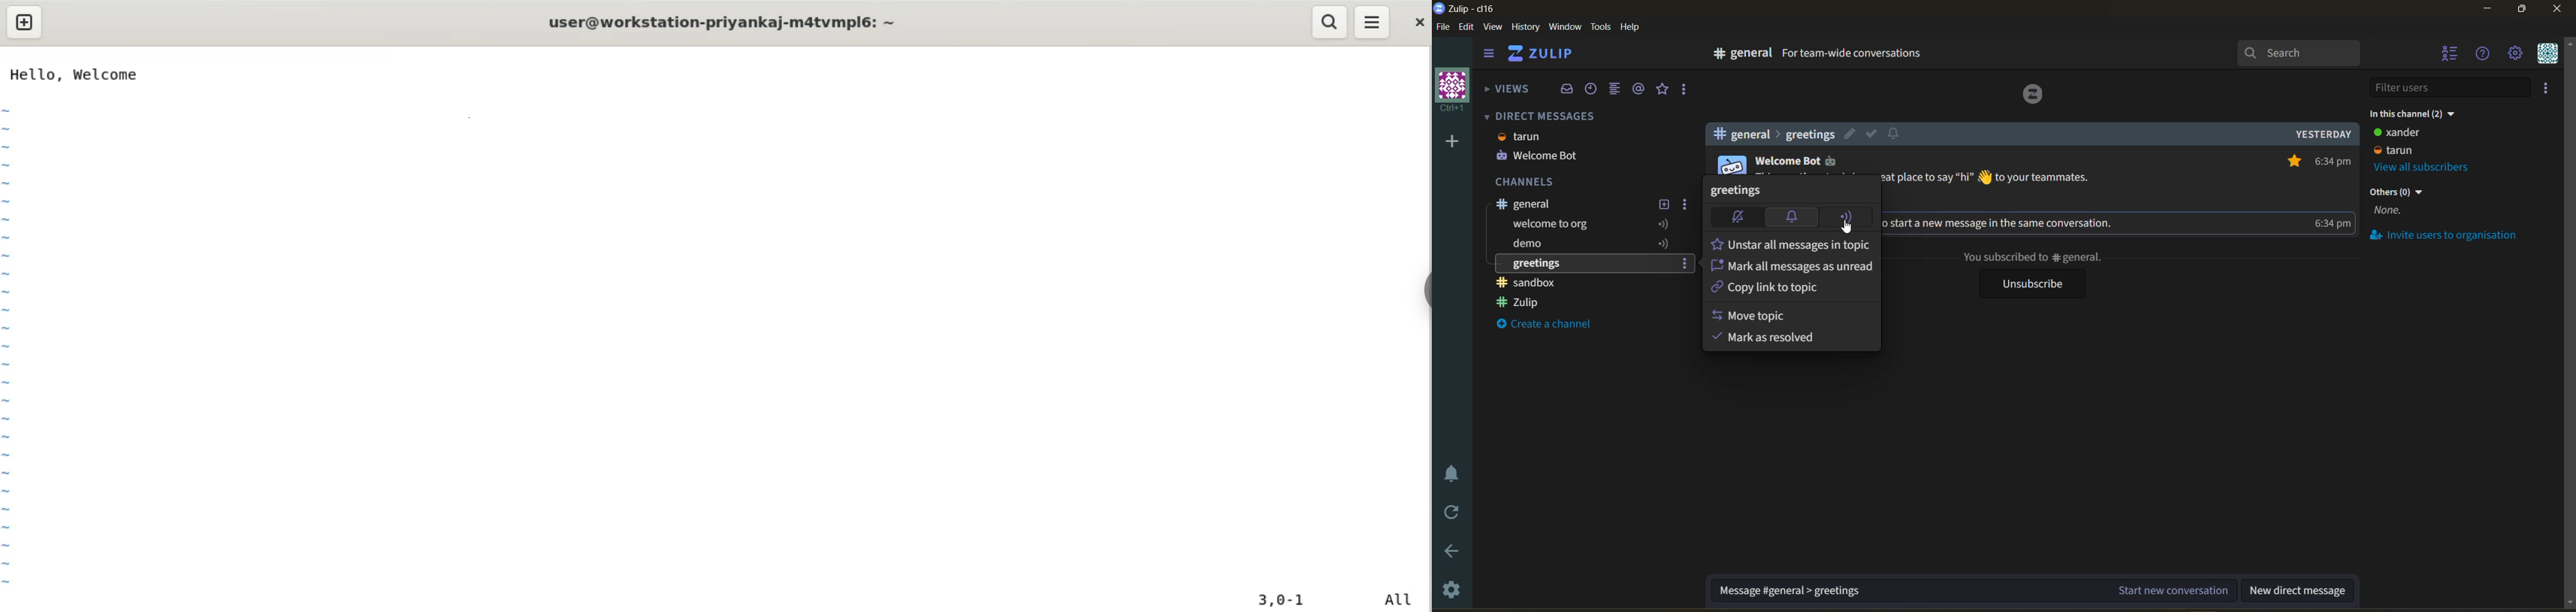 Image resolution: width=2576 pixels, height=616 pixels. Describe the element at coordinates (2523, 10) in the screenshot. I see `maximize` at that location.